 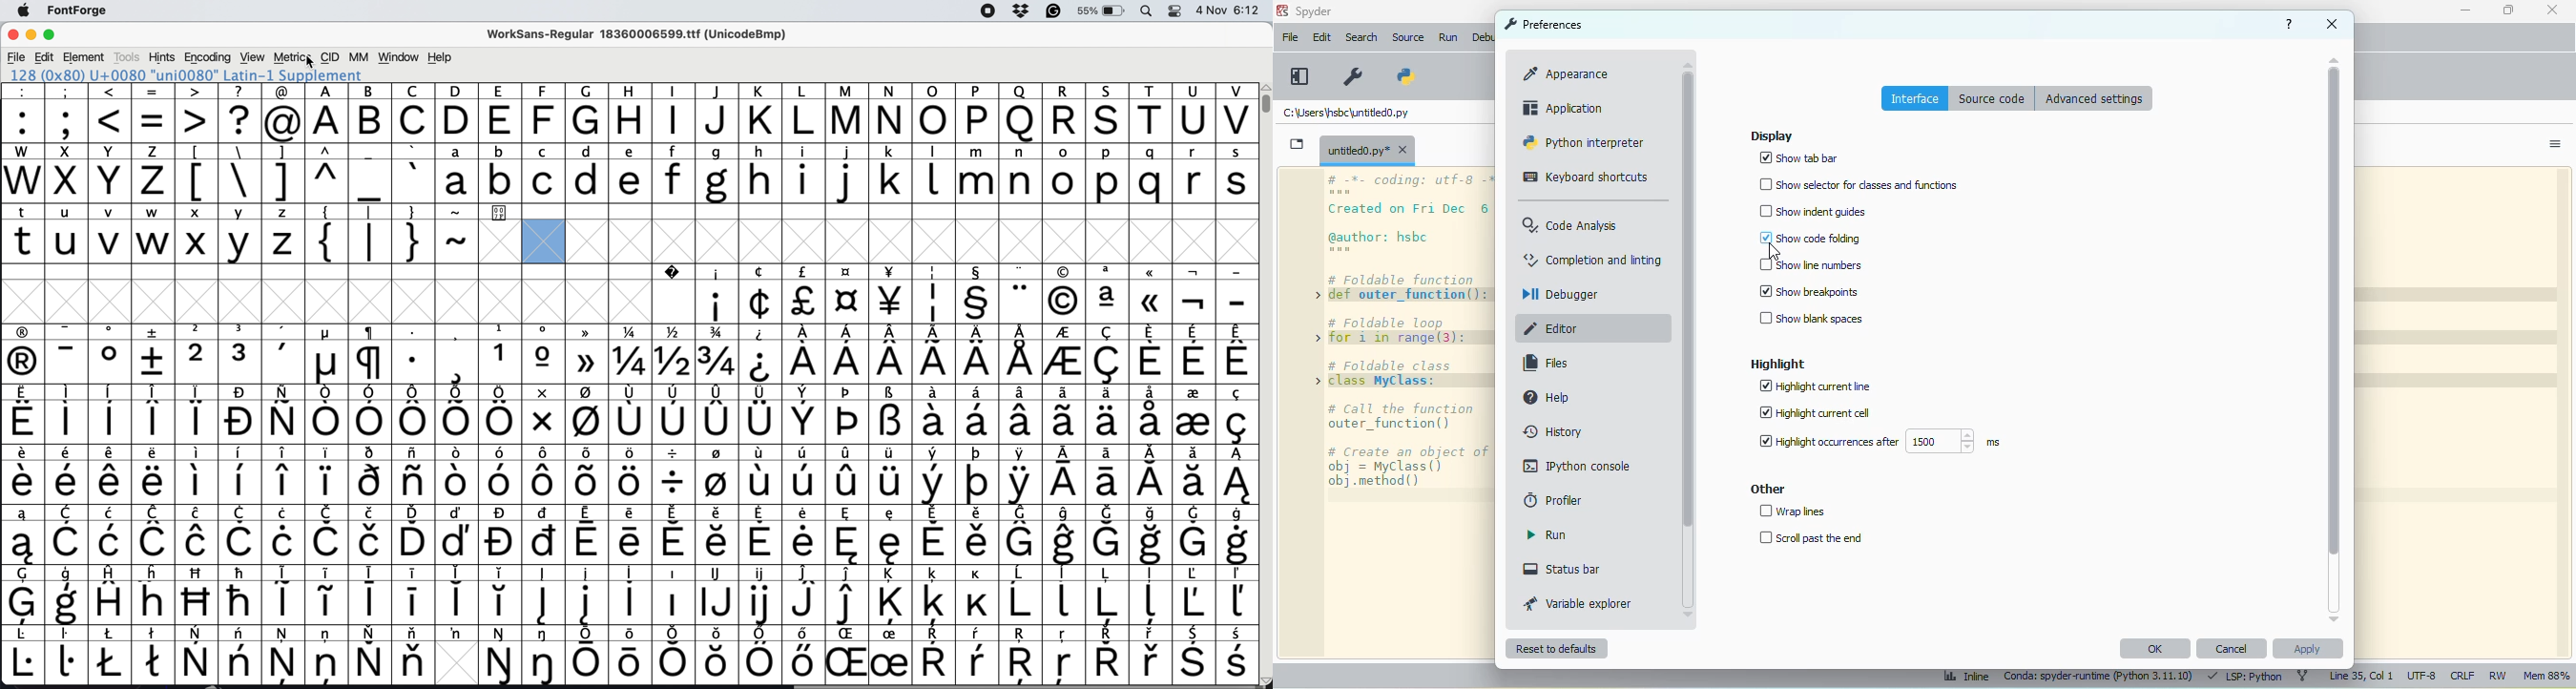 What do you see at coordinates (892, 211) in the screenshot?
I see `Empty cells` at bounding box center [892, 211].